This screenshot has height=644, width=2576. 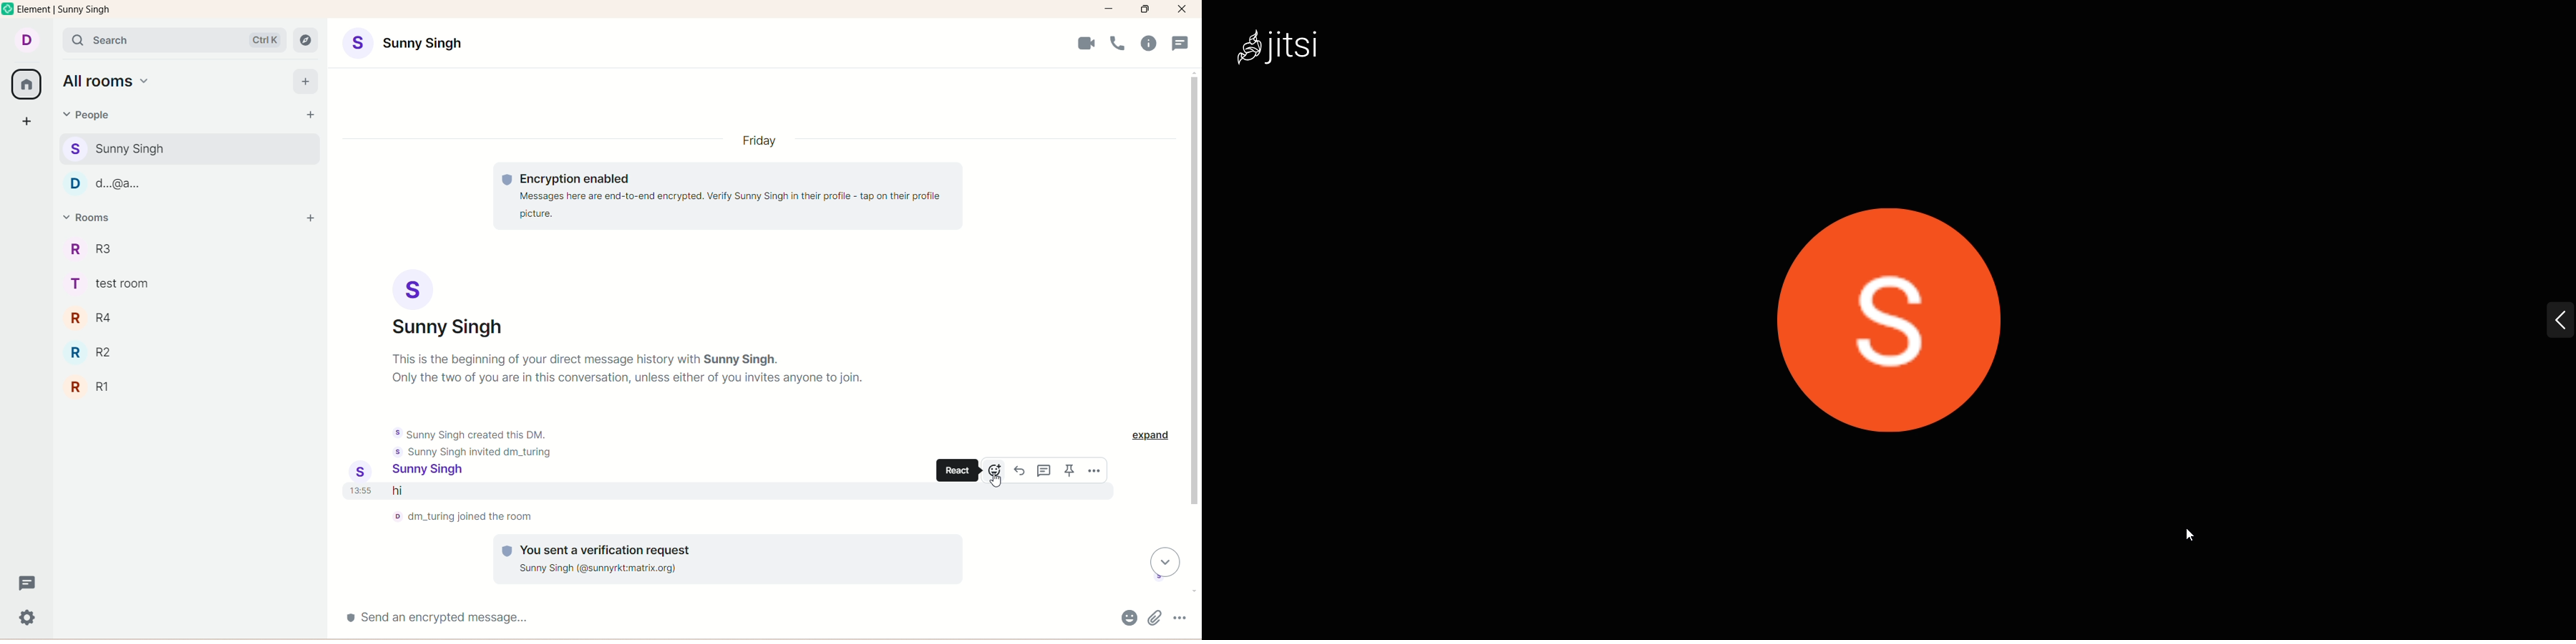 I want to click on Friday, so click(x=759, y=140).